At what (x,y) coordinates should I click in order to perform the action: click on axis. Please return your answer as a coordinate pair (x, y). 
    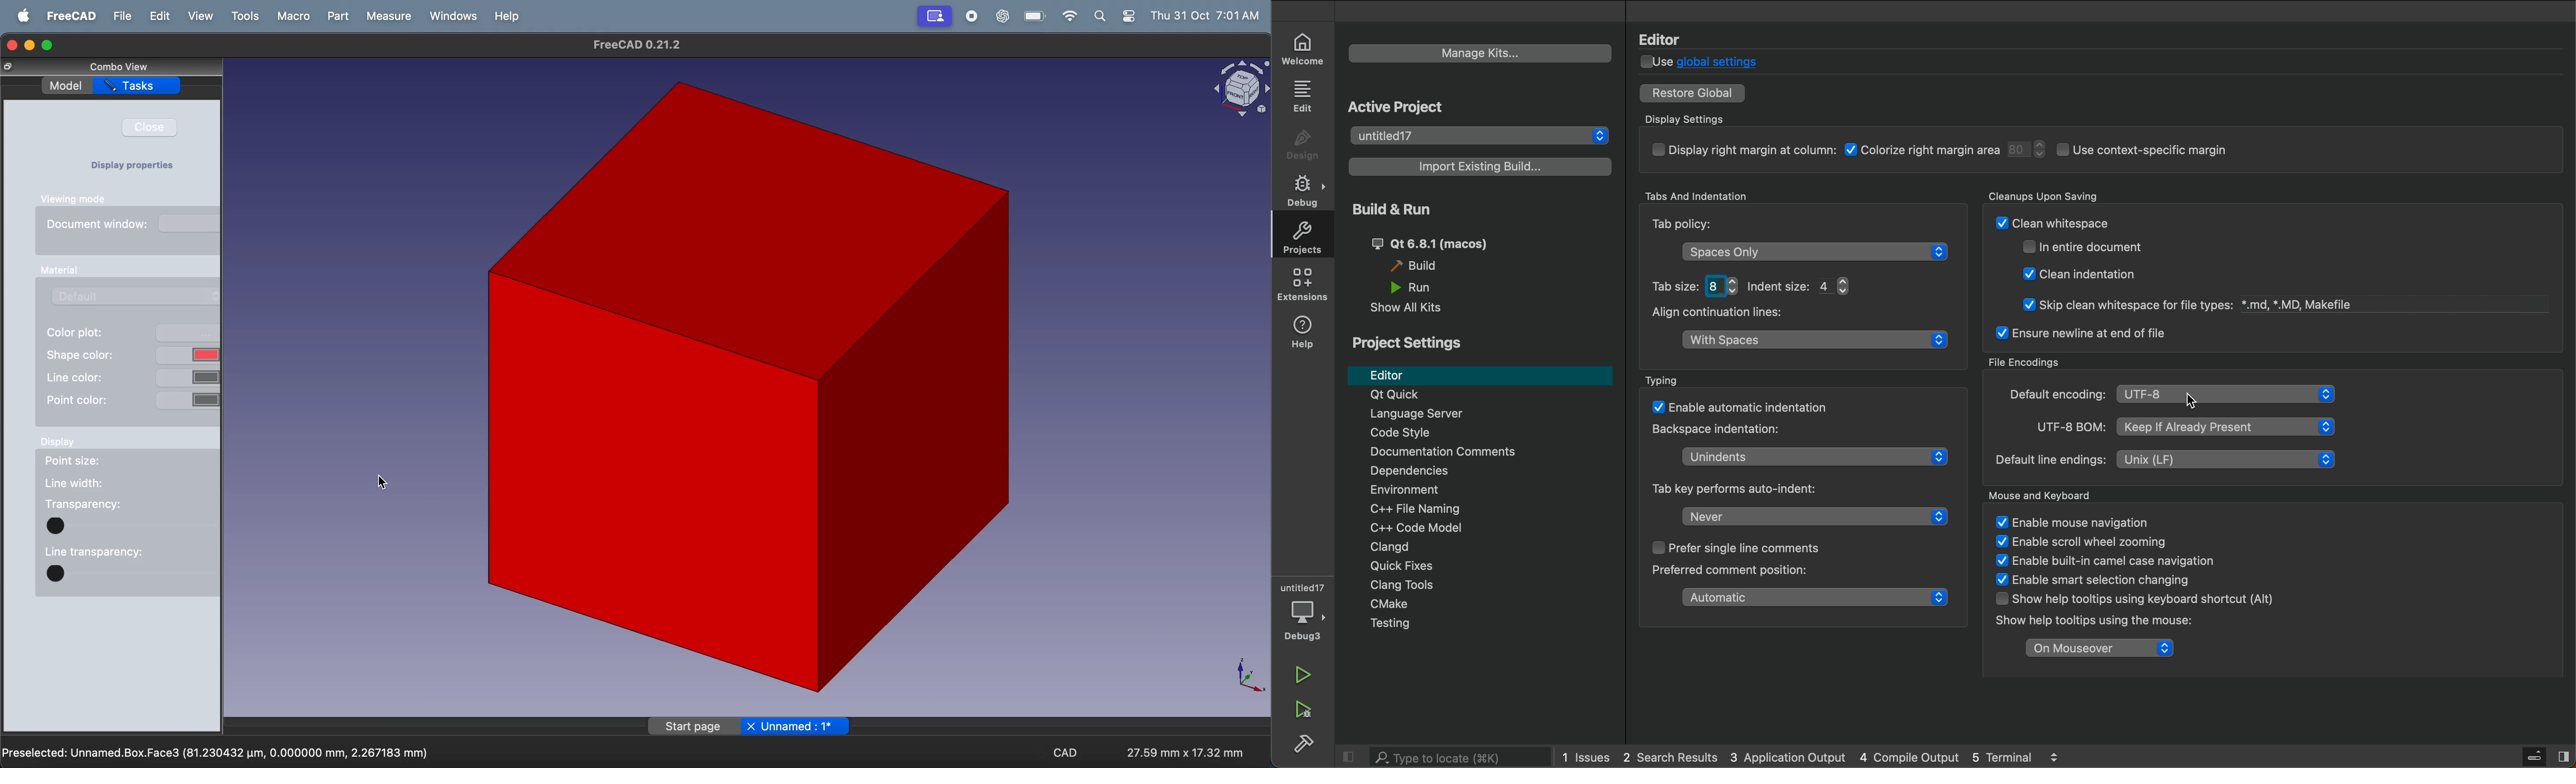
    Looking at the image, I should click on (1244, 675).